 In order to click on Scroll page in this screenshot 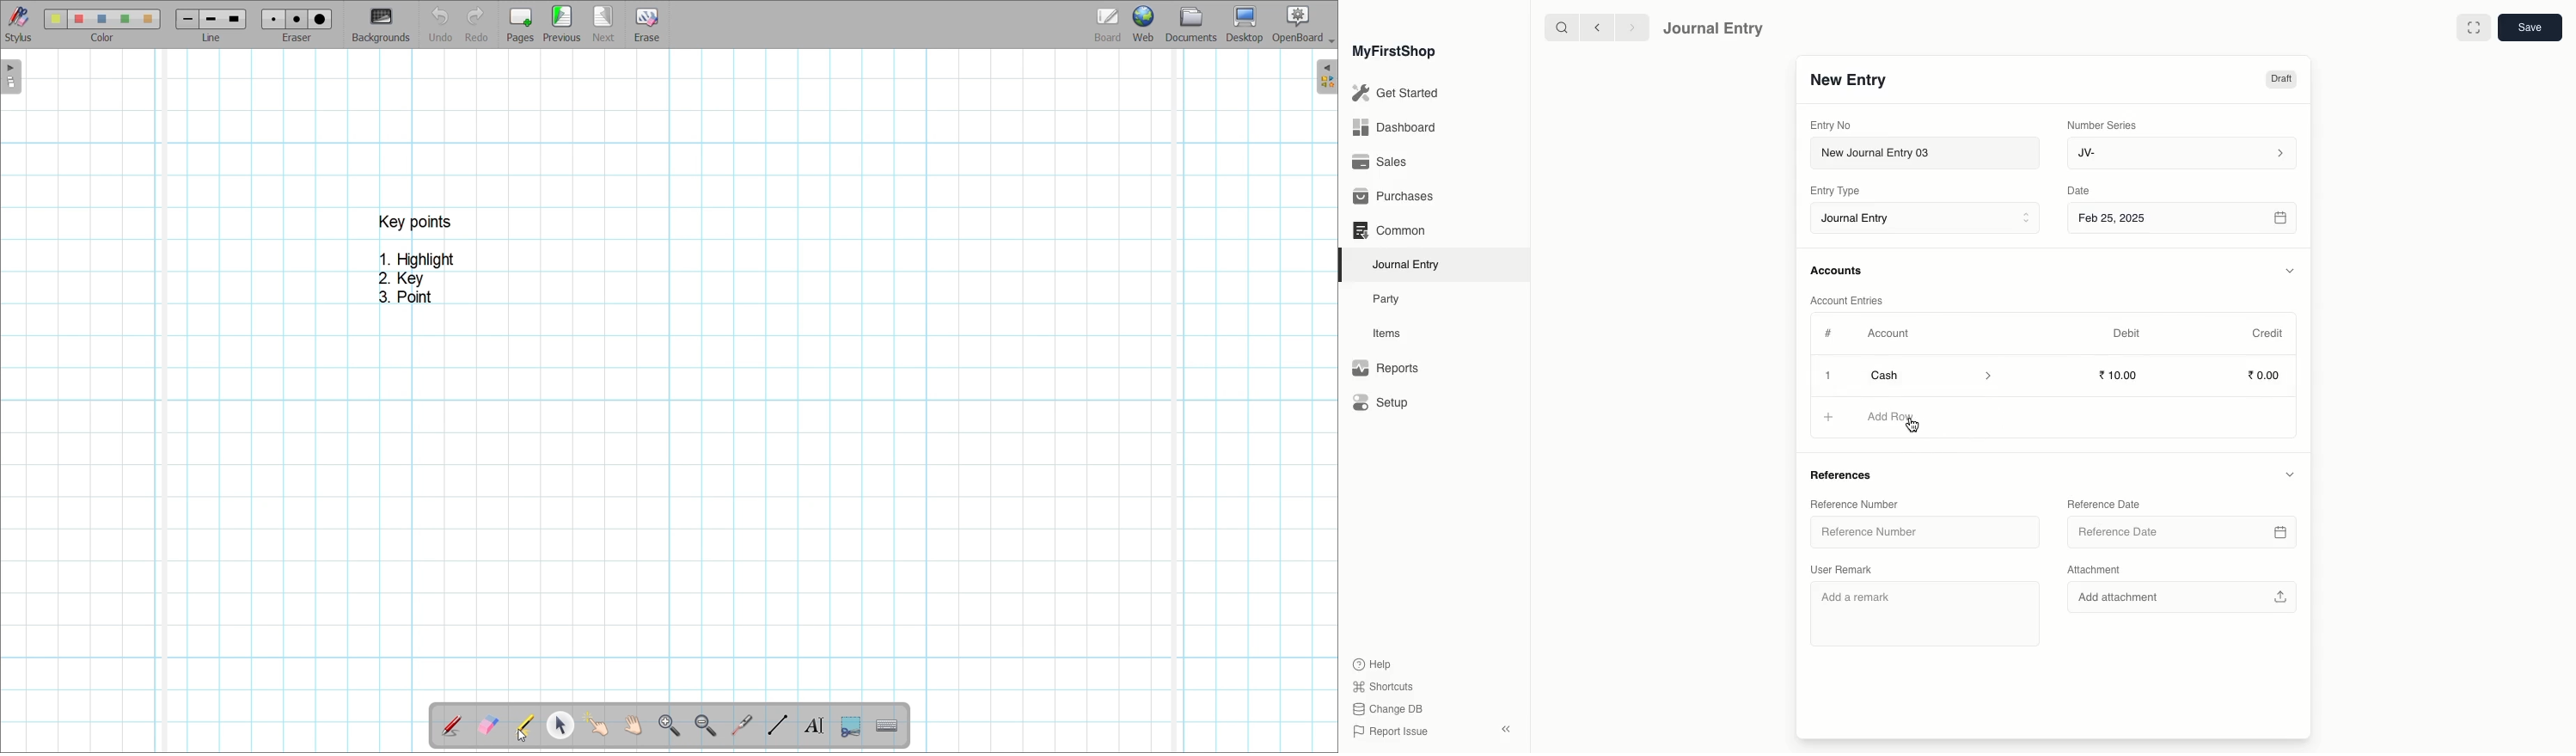, I will do `click(632, 725)`.